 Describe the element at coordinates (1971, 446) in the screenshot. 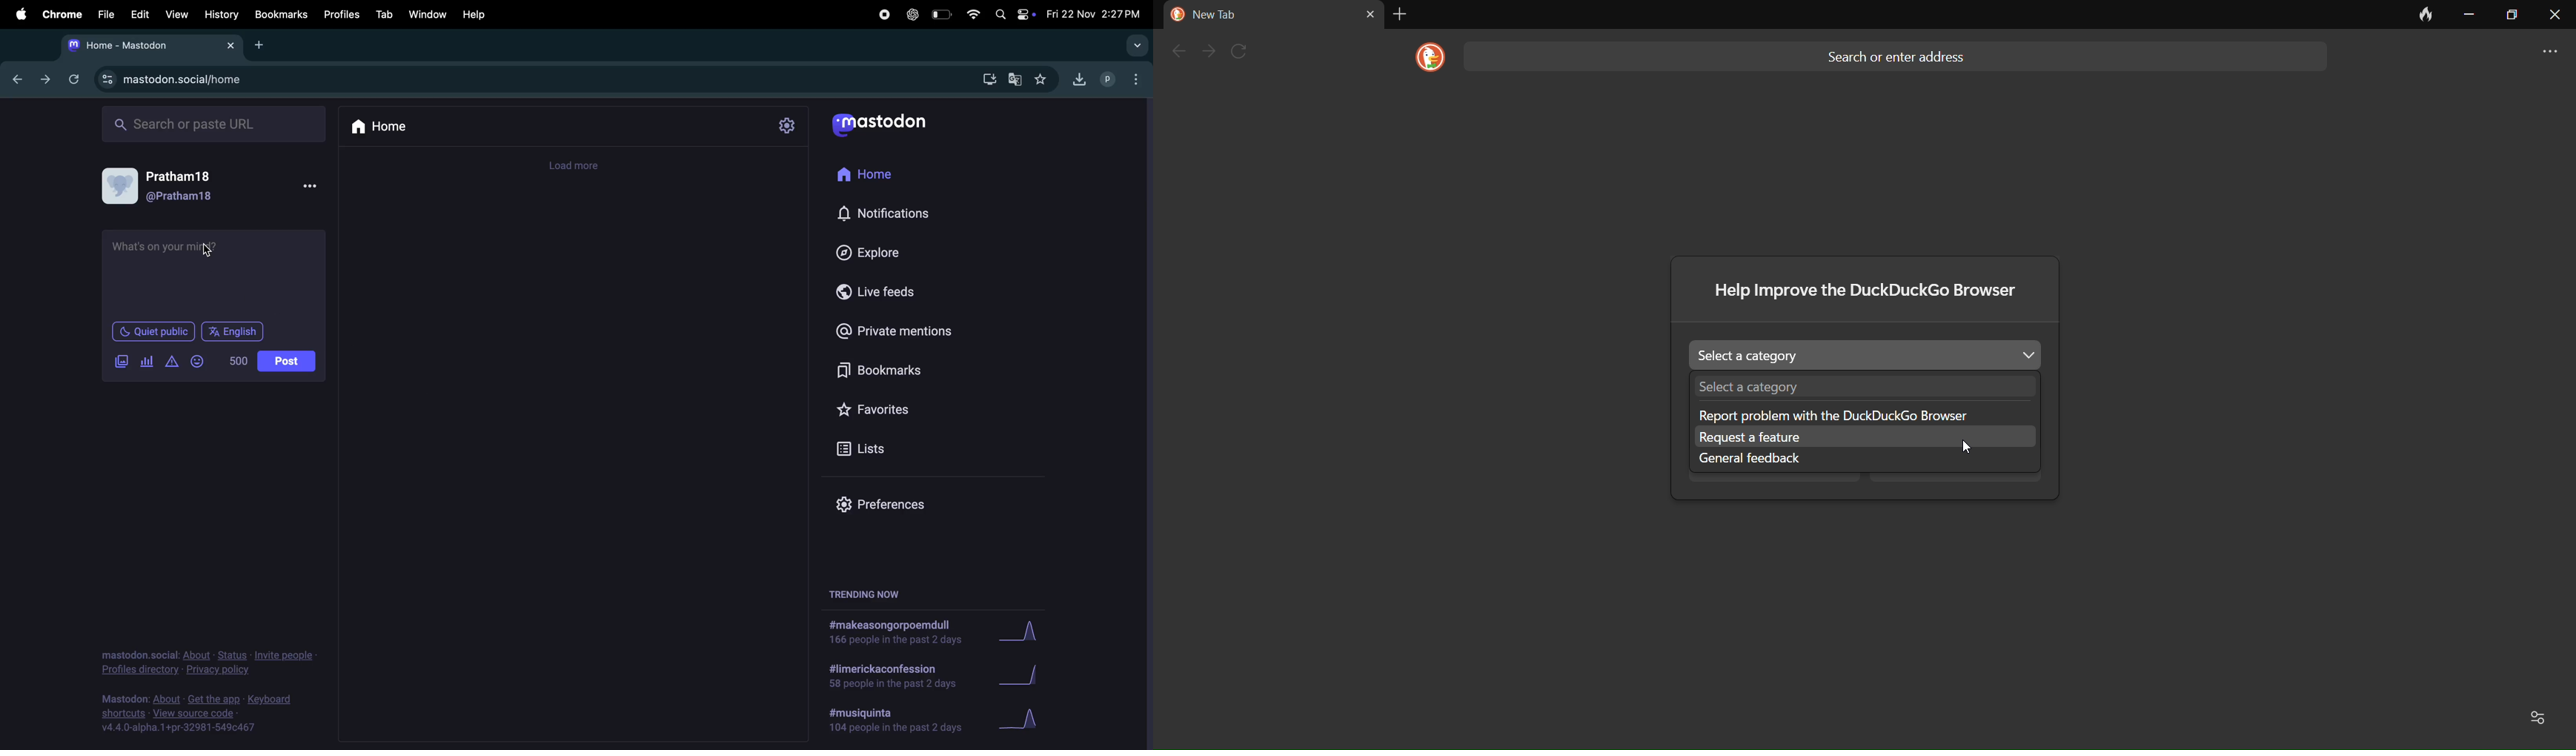

I see `cursor` at that location.